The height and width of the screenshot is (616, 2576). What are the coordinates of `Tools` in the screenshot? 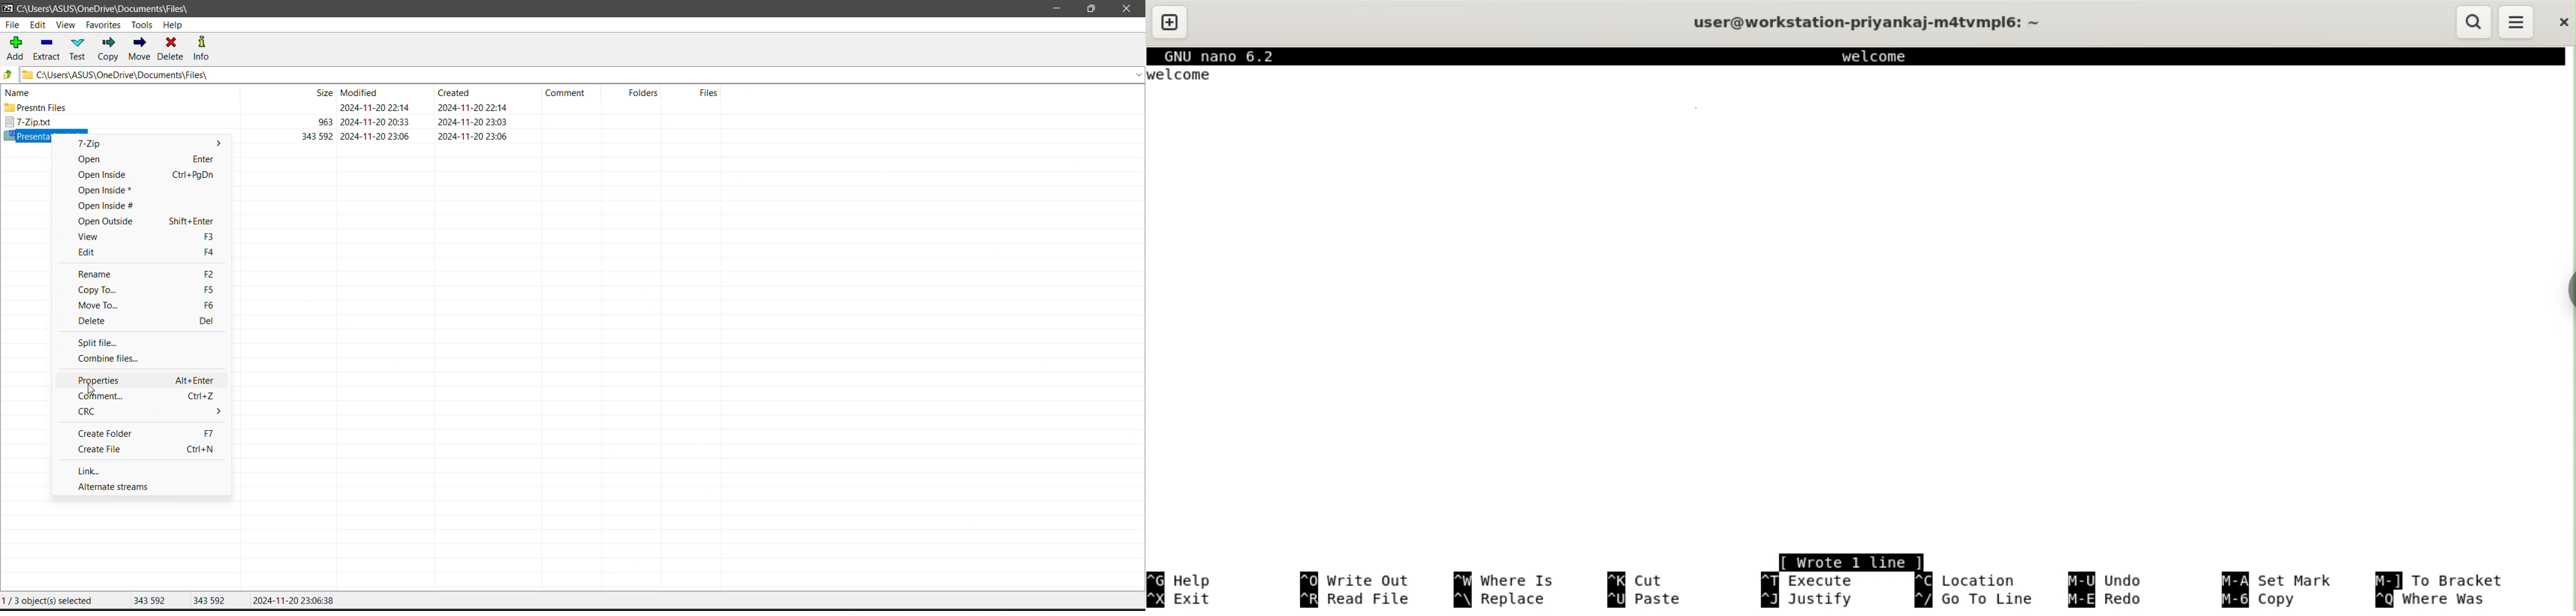 It's located at (144, 24).